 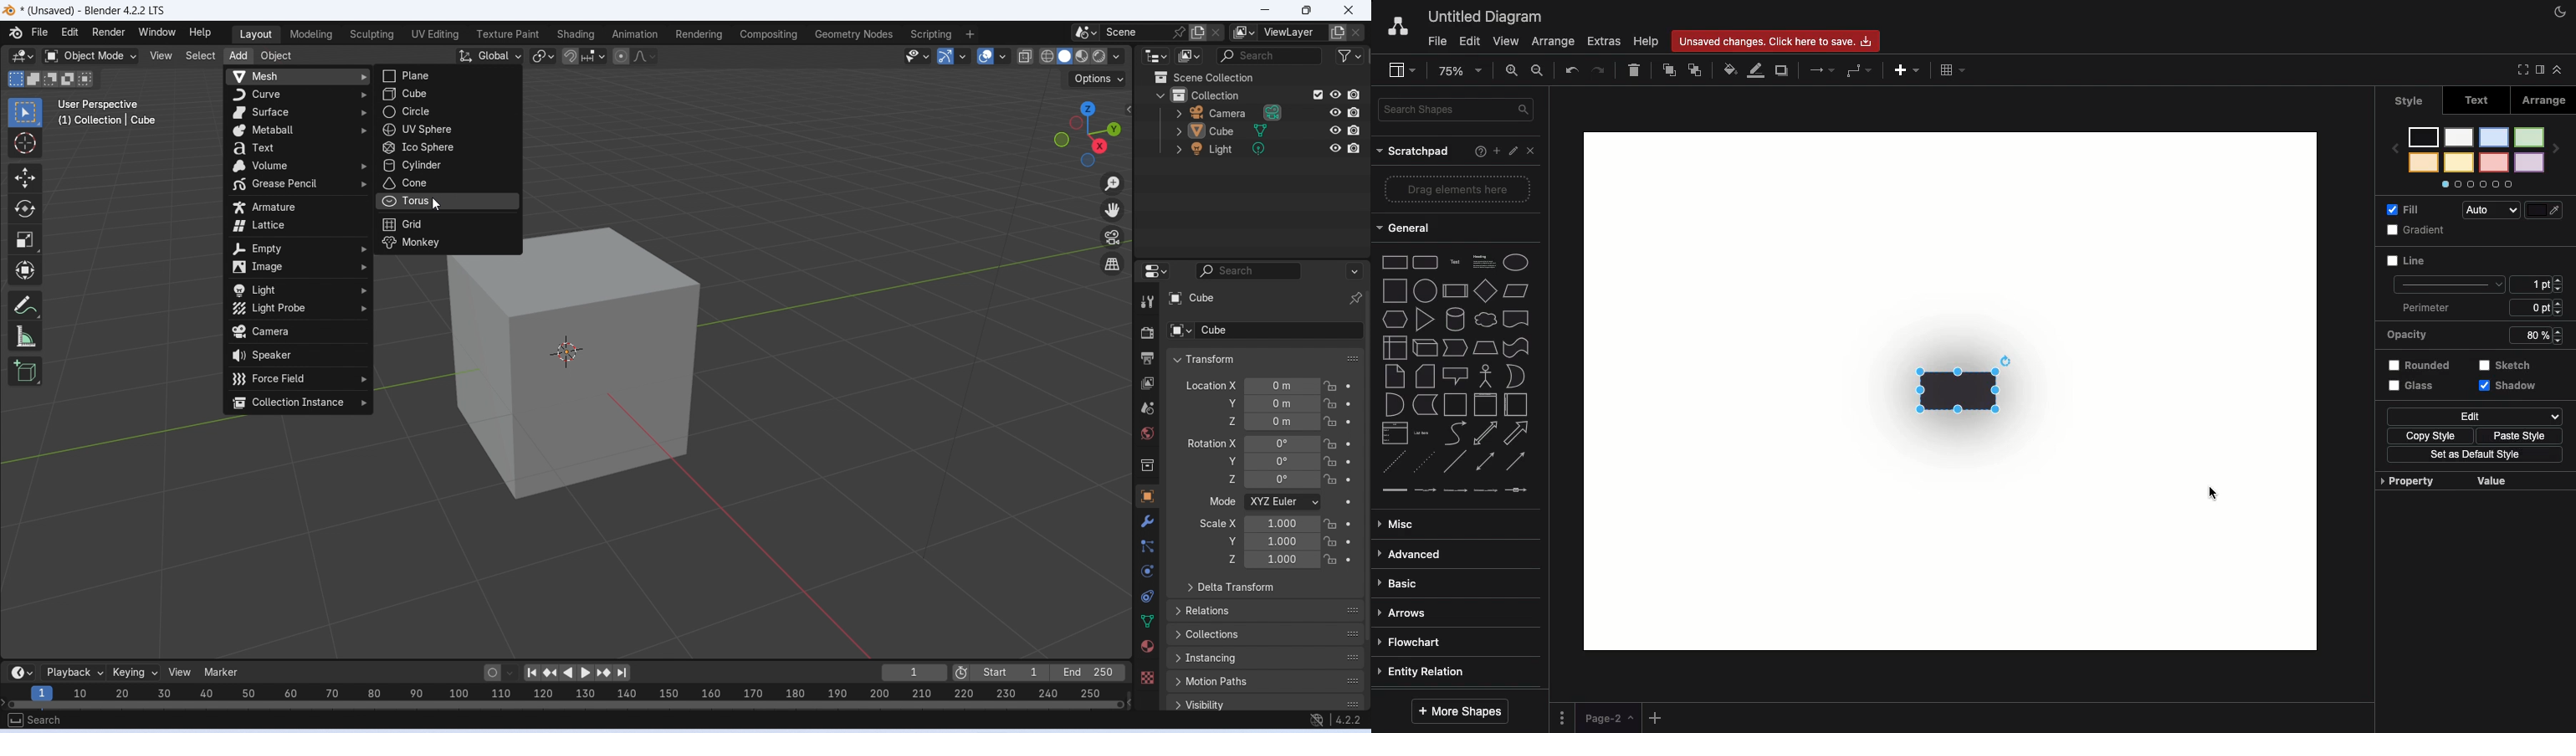 I want to click on Tool, so click(x=1146, y=301).